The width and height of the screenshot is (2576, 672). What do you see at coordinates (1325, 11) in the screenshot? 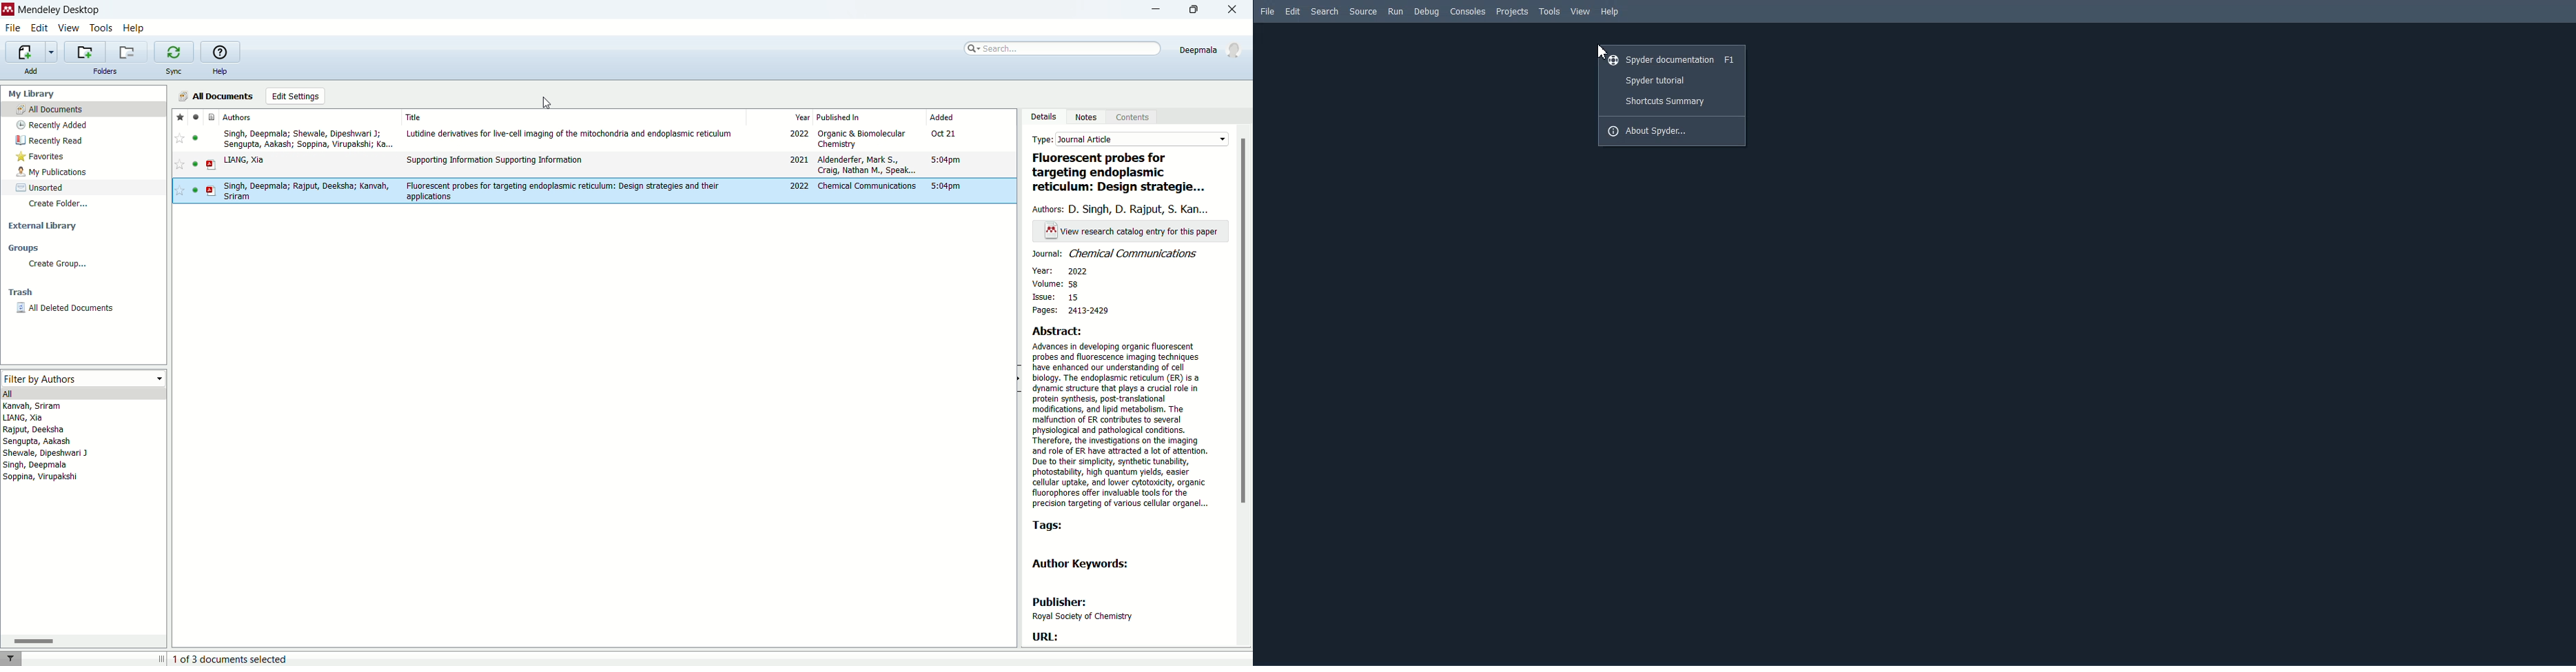
I see `Search` at bounding box center [1325, 11].